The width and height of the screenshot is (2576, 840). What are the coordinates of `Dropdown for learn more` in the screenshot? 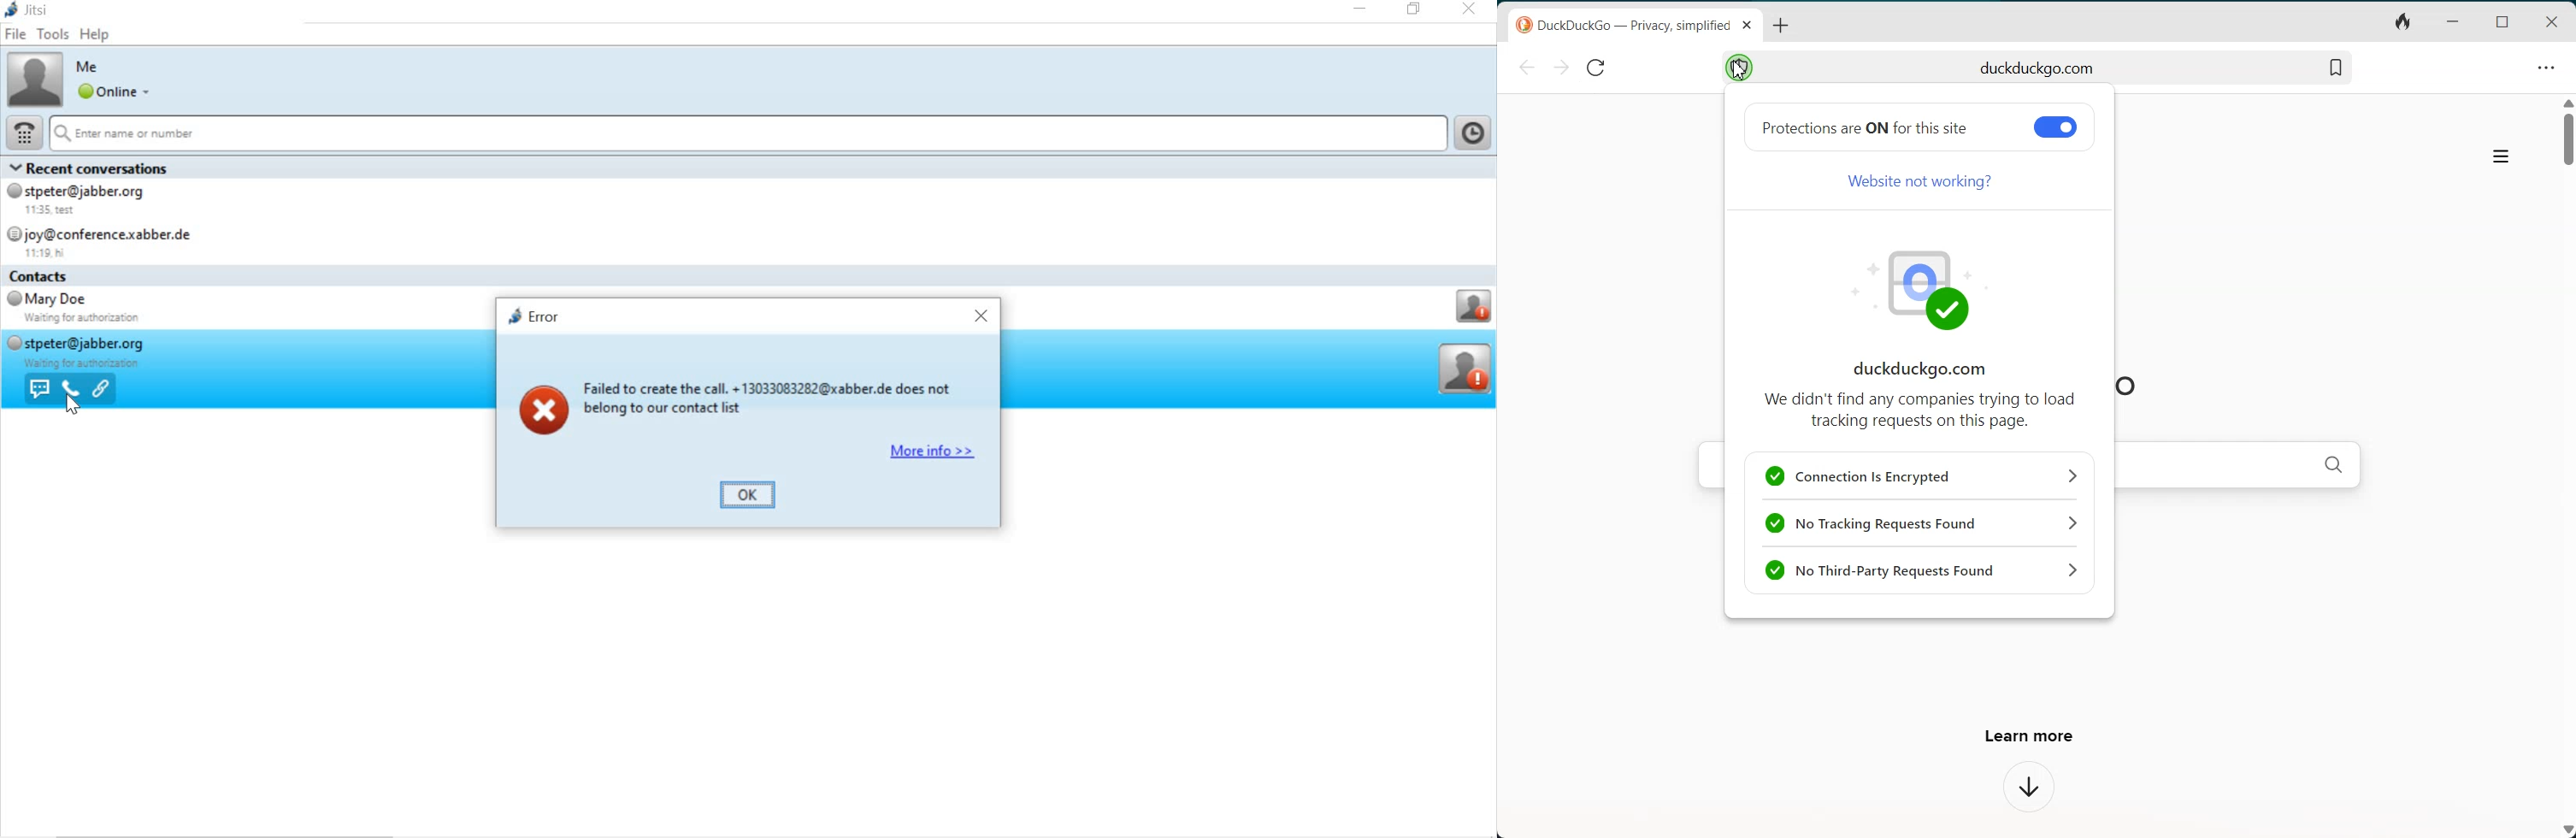 It's located at (2031, 788).